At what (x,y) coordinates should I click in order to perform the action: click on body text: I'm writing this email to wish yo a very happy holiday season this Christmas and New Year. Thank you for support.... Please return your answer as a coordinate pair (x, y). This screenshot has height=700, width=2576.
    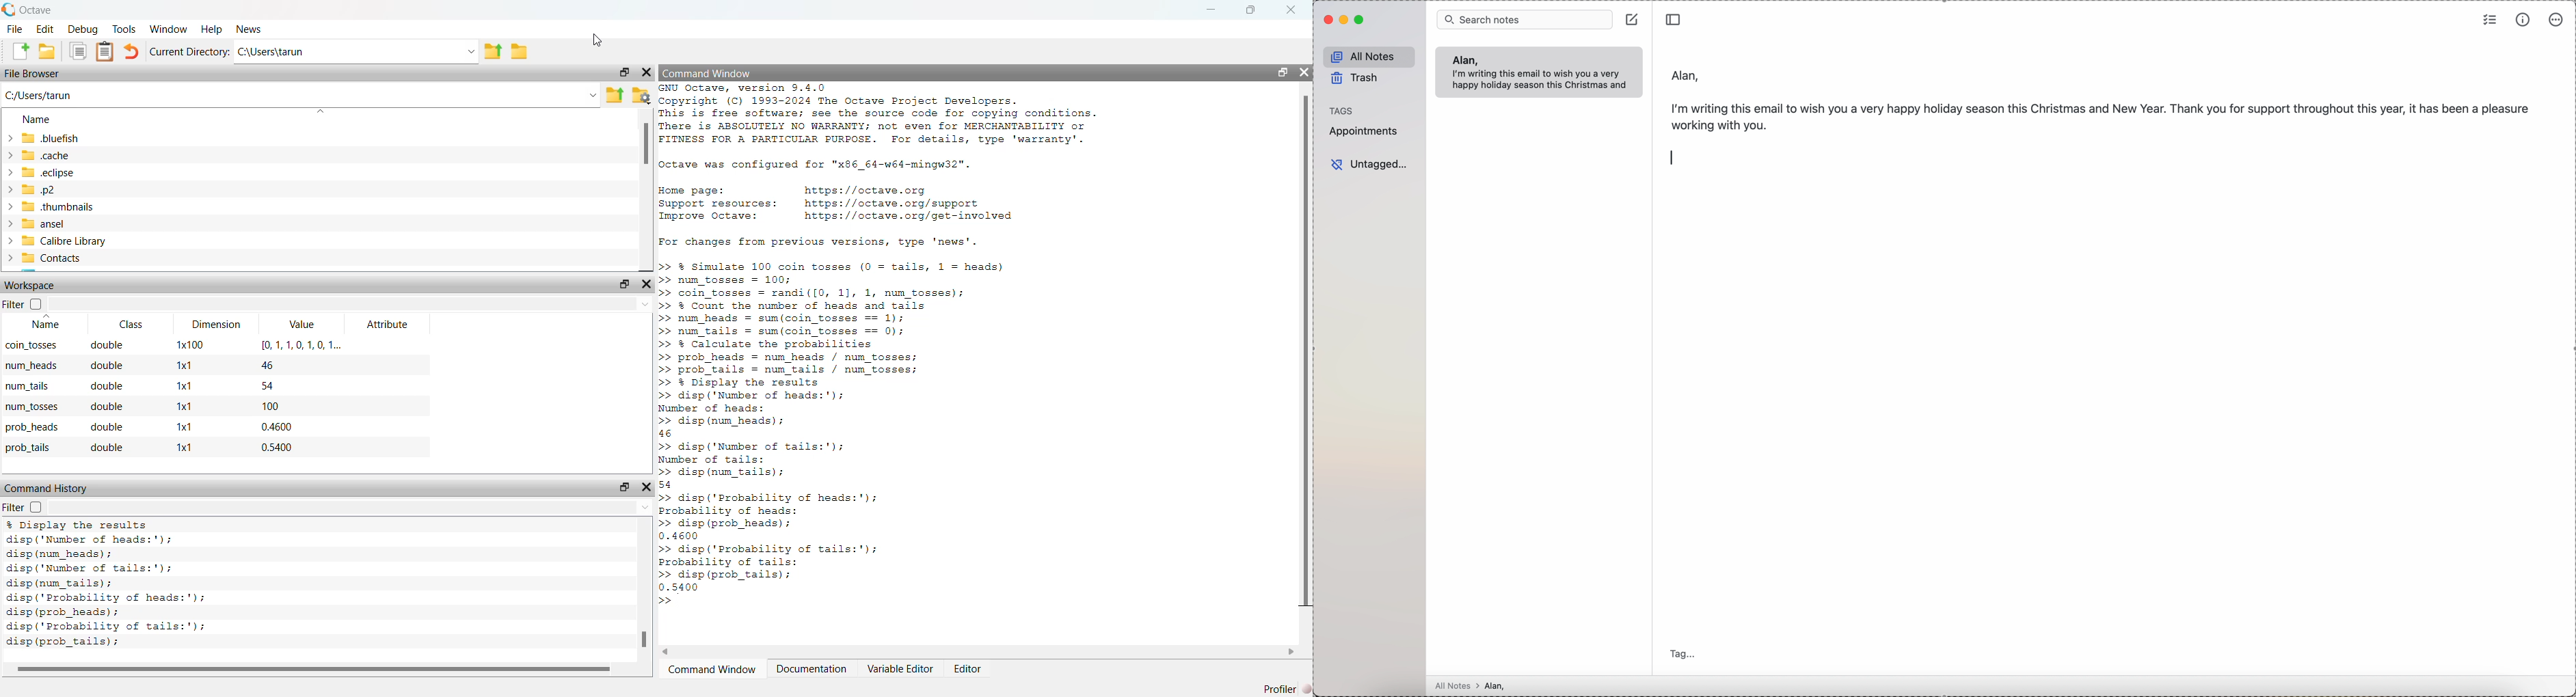
    Looking at the image, I should click on (2102, 114).